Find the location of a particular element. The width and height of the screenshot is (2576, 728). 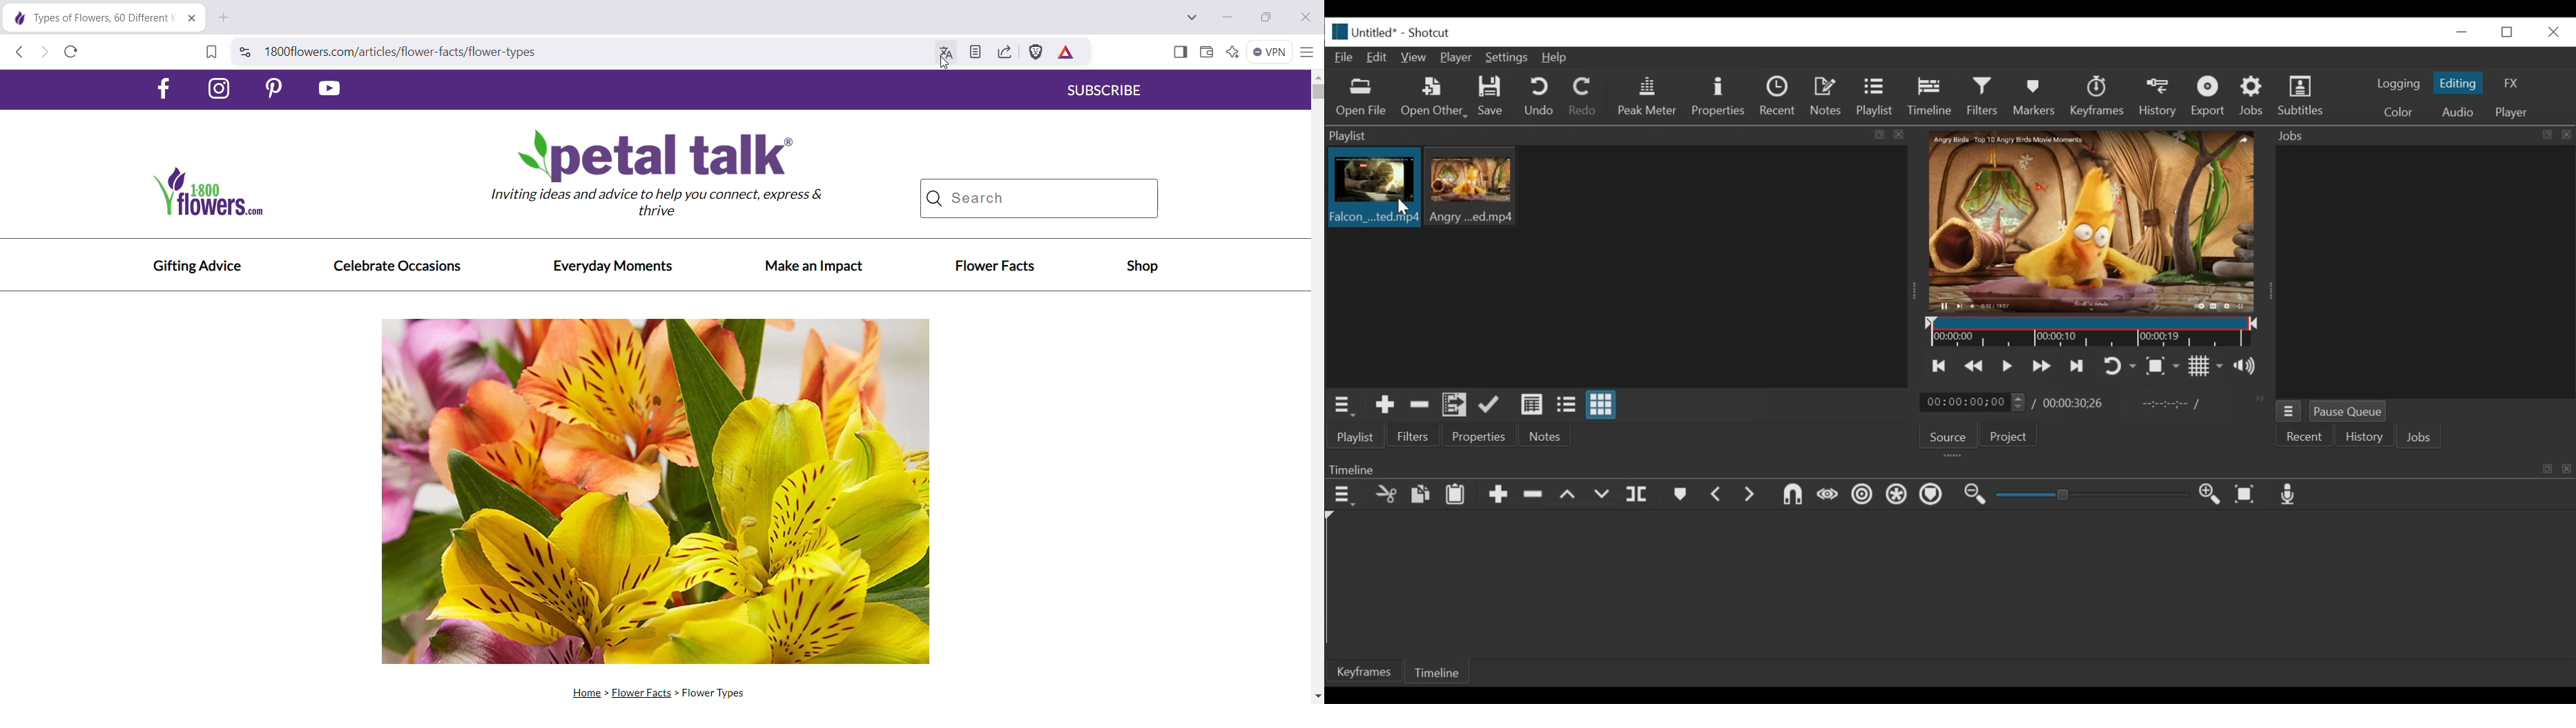

Playlist is located at coordinates (1875, 98).